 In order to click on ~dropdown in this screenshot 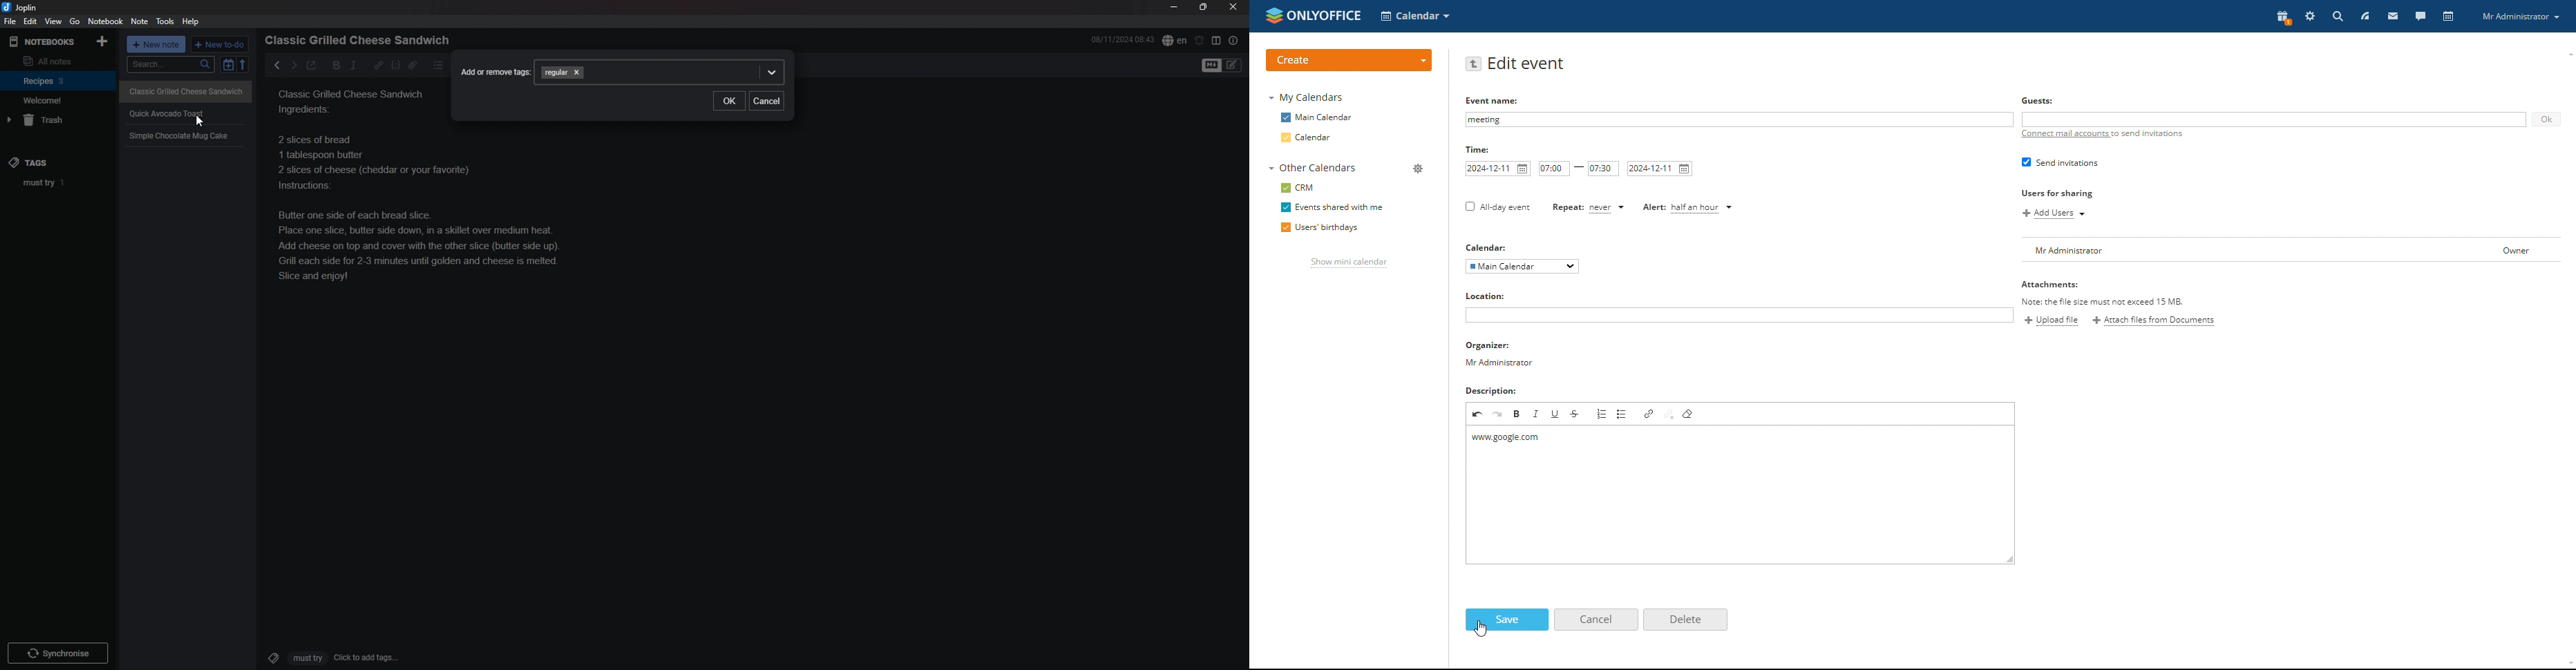, I will do `click(770, 72)`.